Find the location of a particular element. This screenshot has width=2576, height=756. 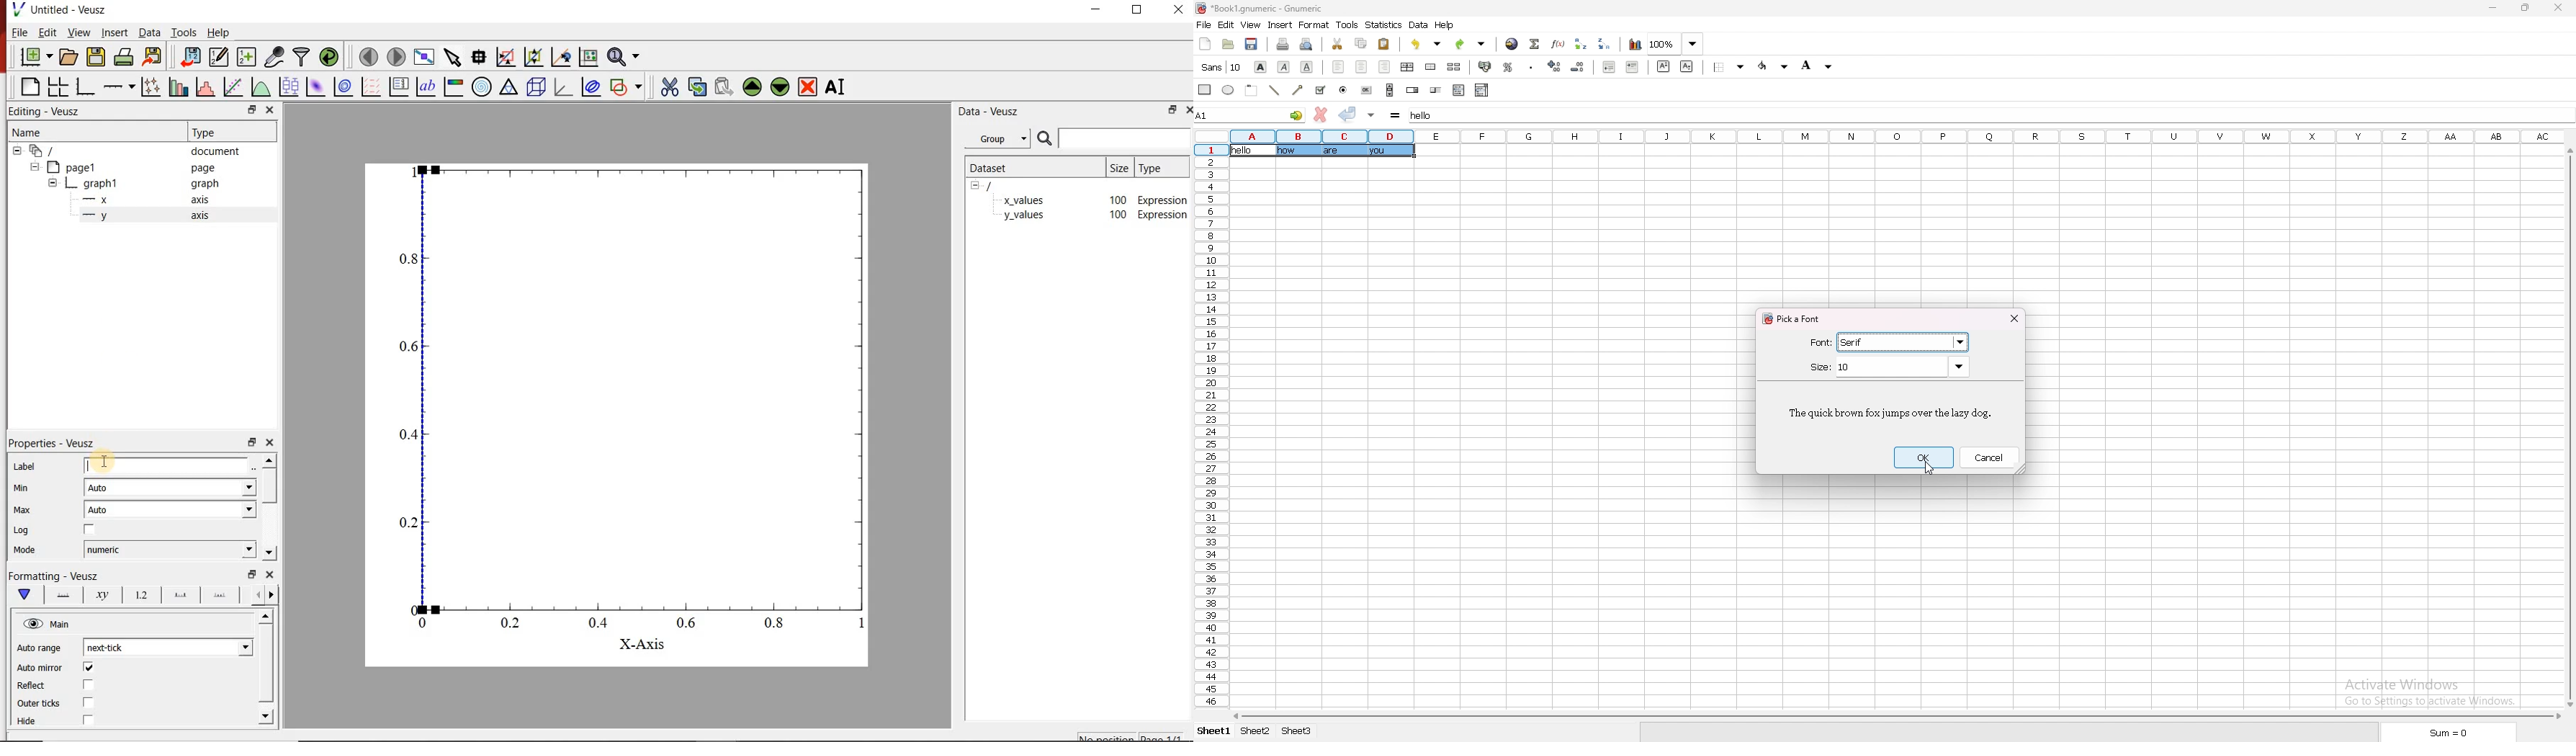

click or draw a rectangle to zoom on graph axes is located at coordinates (506, 57).